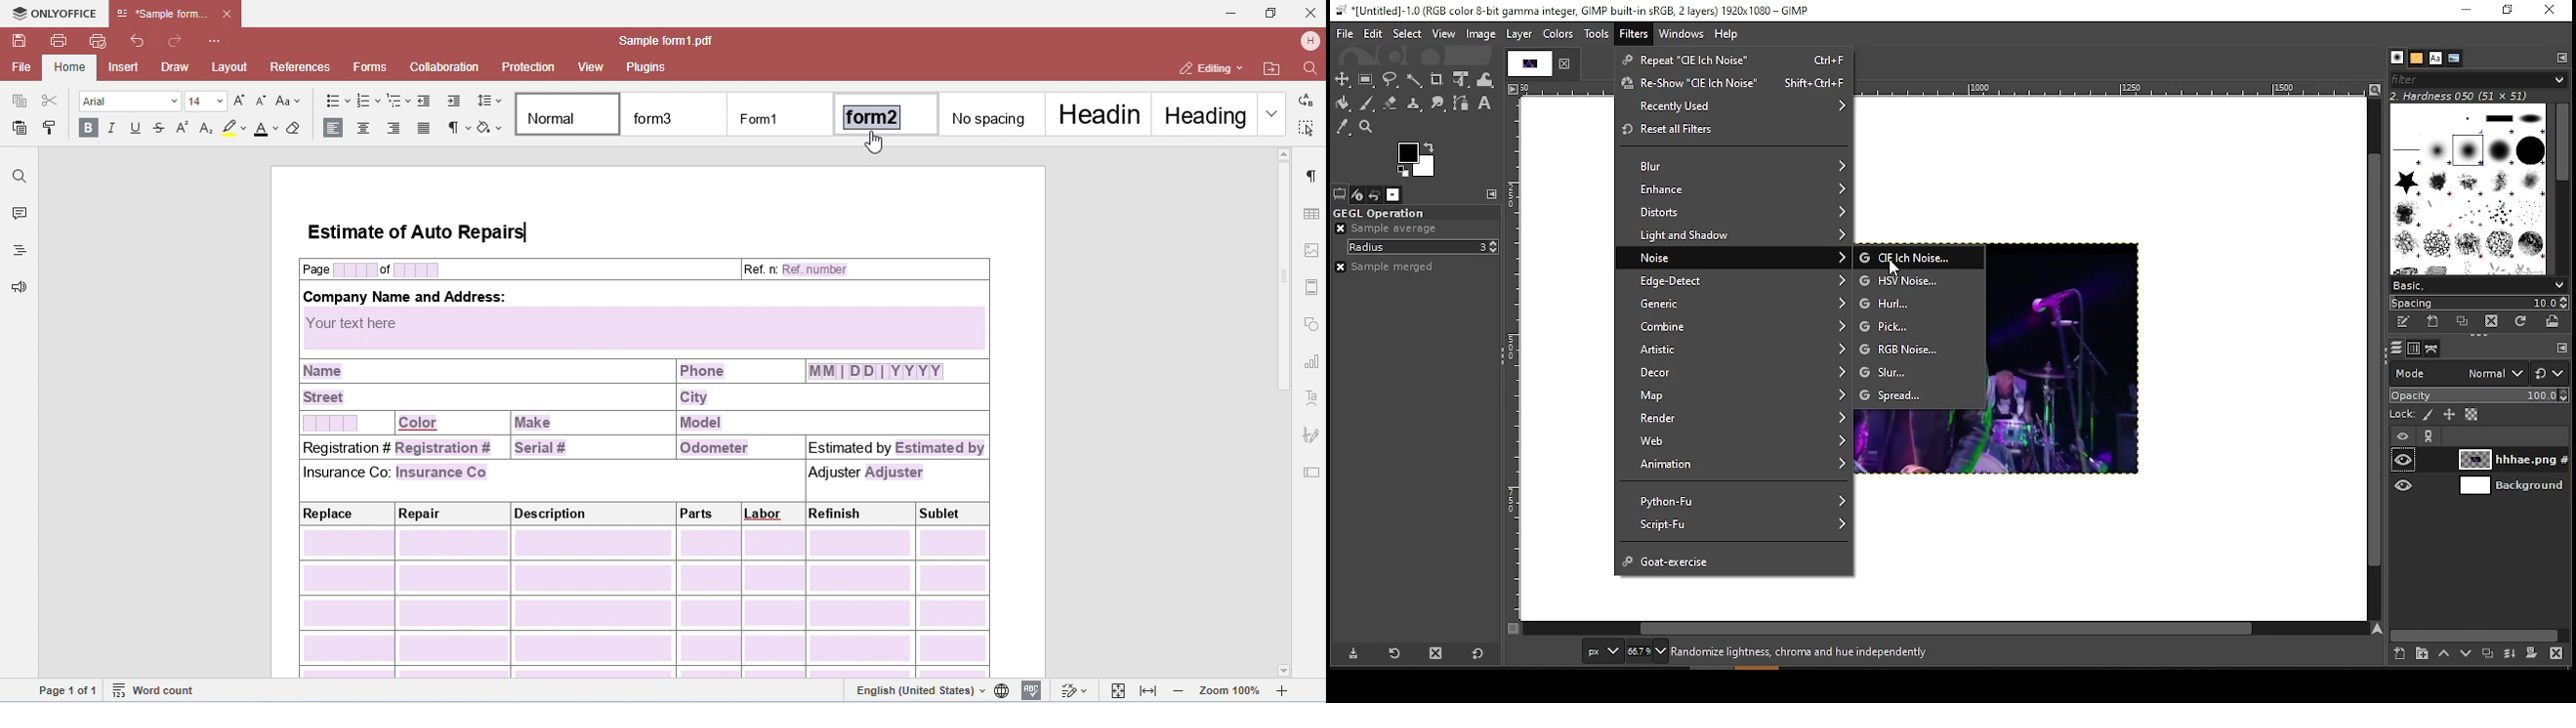  Describe the element at coordinates (2505, 12) in the screenshot. I see `restore` at that location.